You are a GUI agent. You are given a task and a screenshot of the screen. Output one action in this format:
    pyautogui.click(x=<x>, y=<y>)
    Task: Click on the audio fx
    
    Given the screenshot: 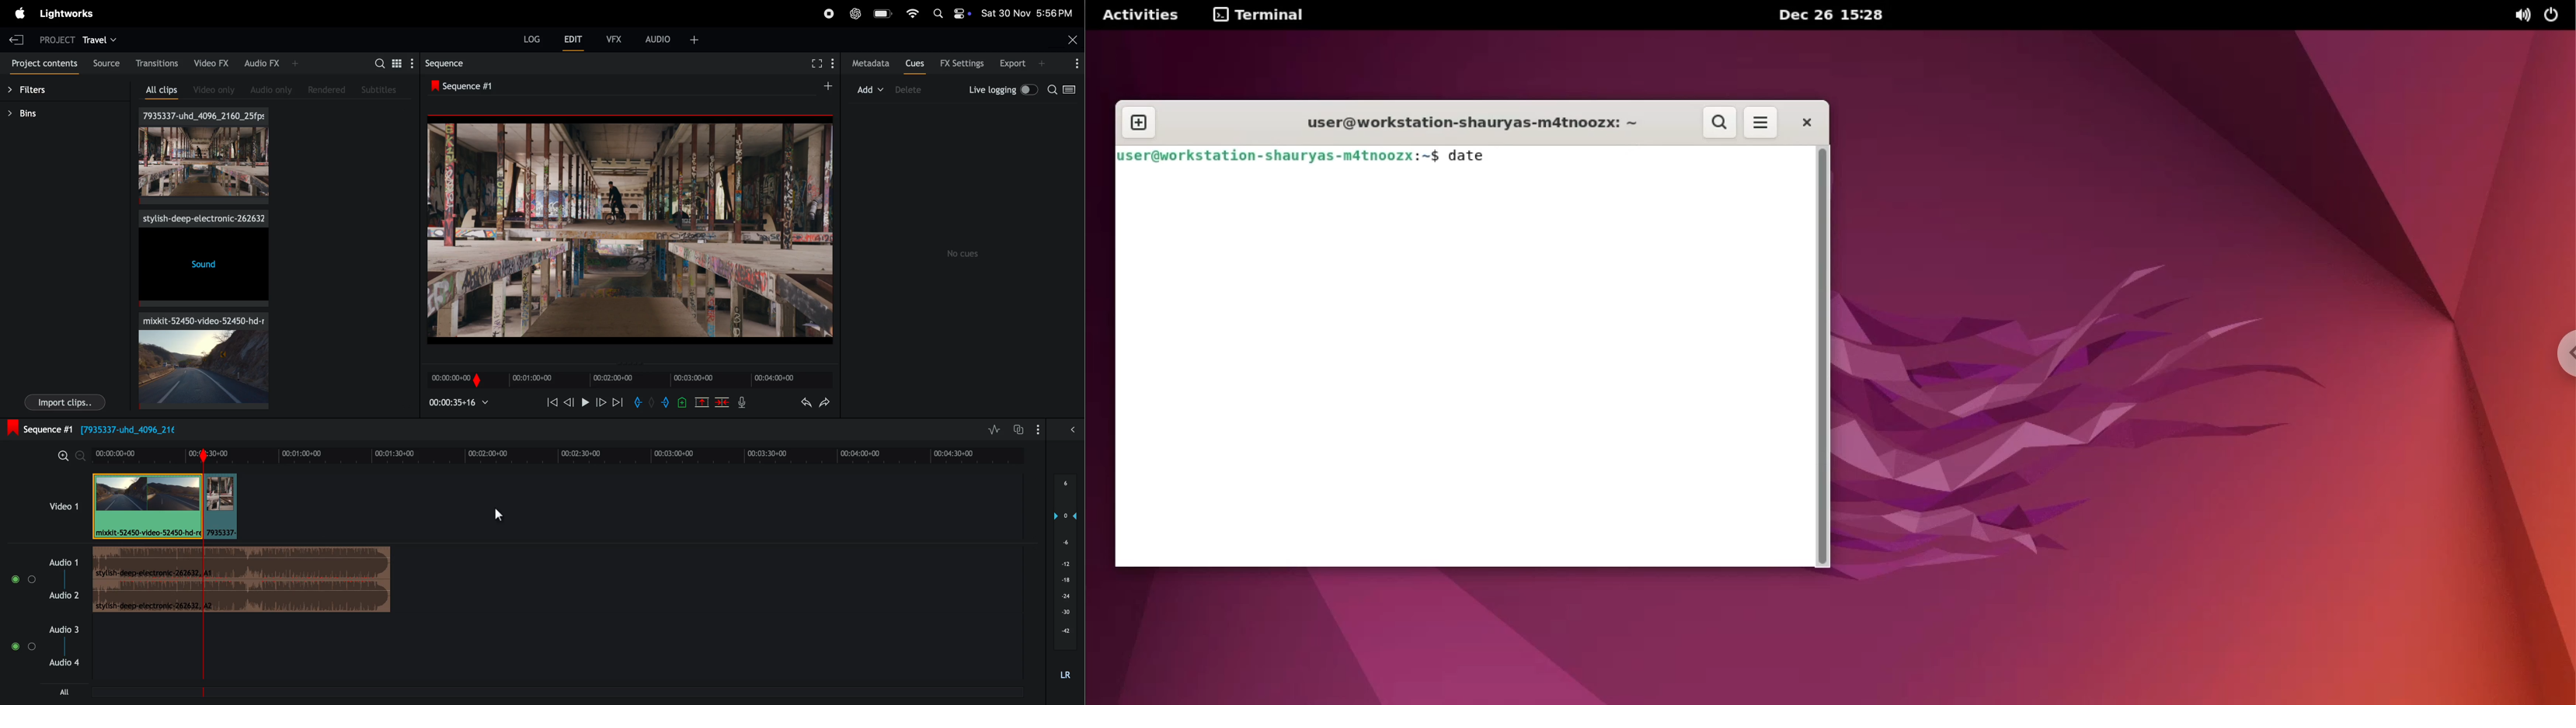 What is the action you would take?
    pyautogui.click(x=265, y=63)
    